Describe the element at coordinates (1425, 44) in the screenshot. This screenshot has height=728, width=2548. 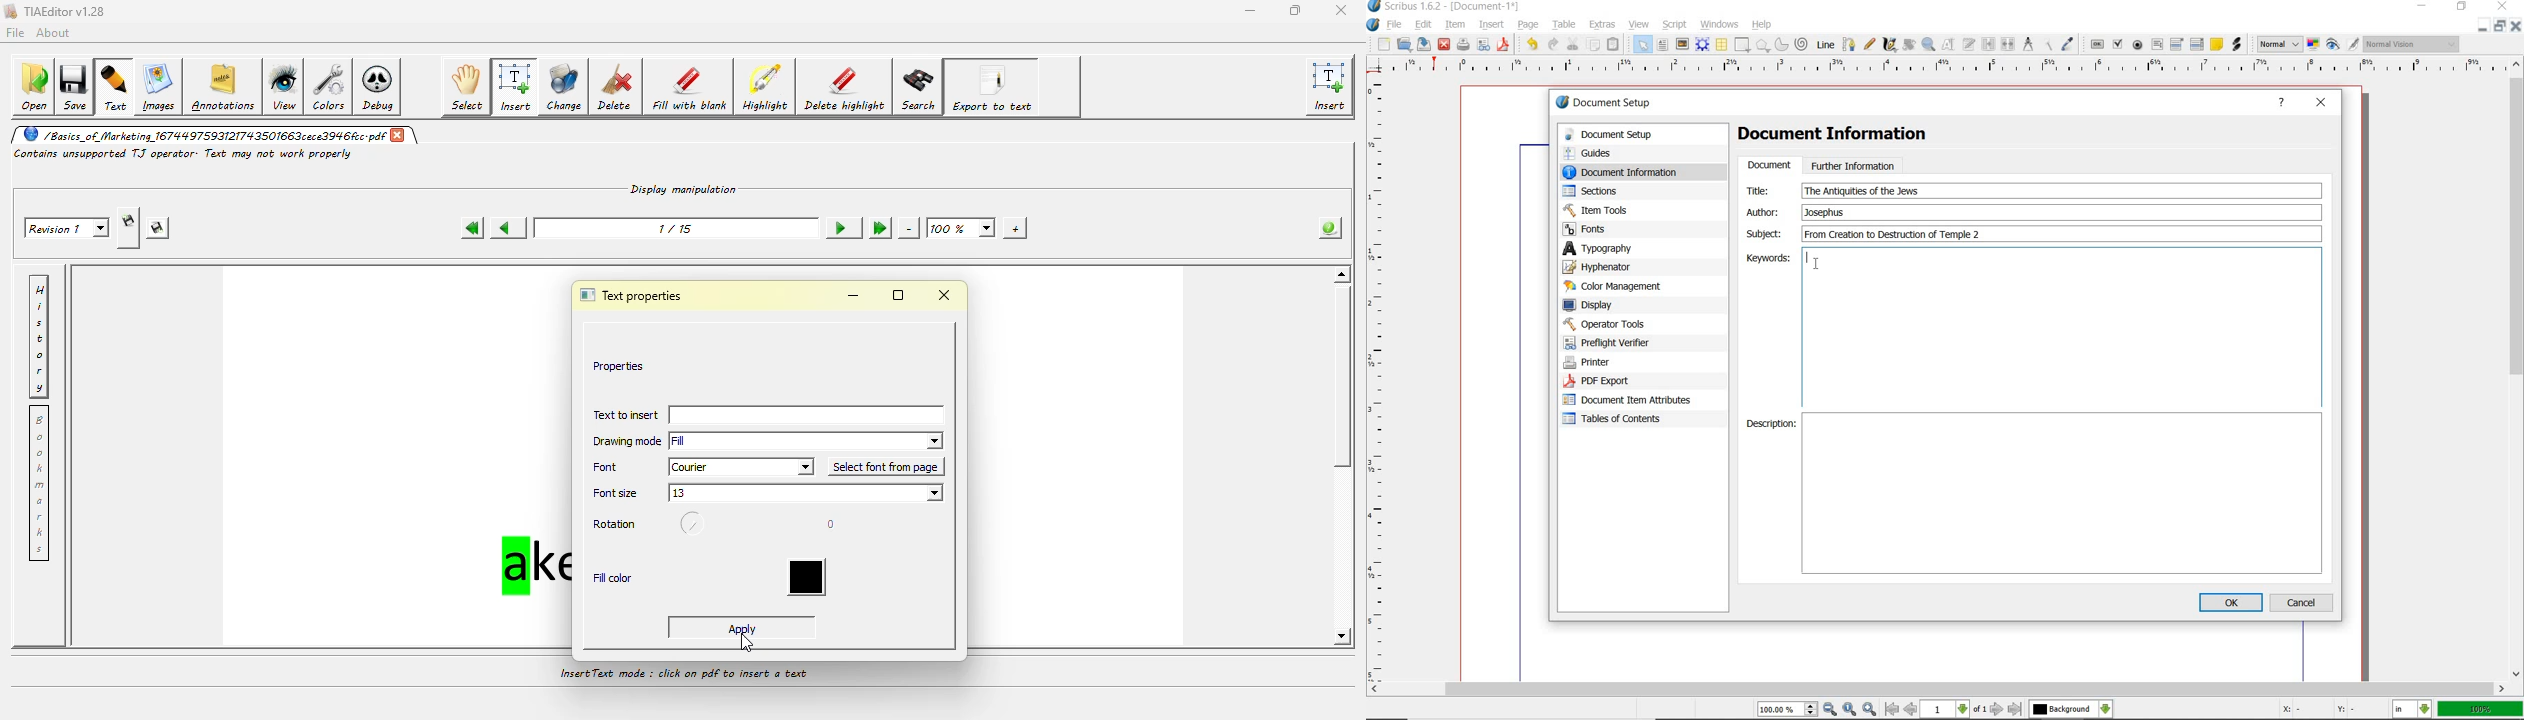
I see `save` at that location.